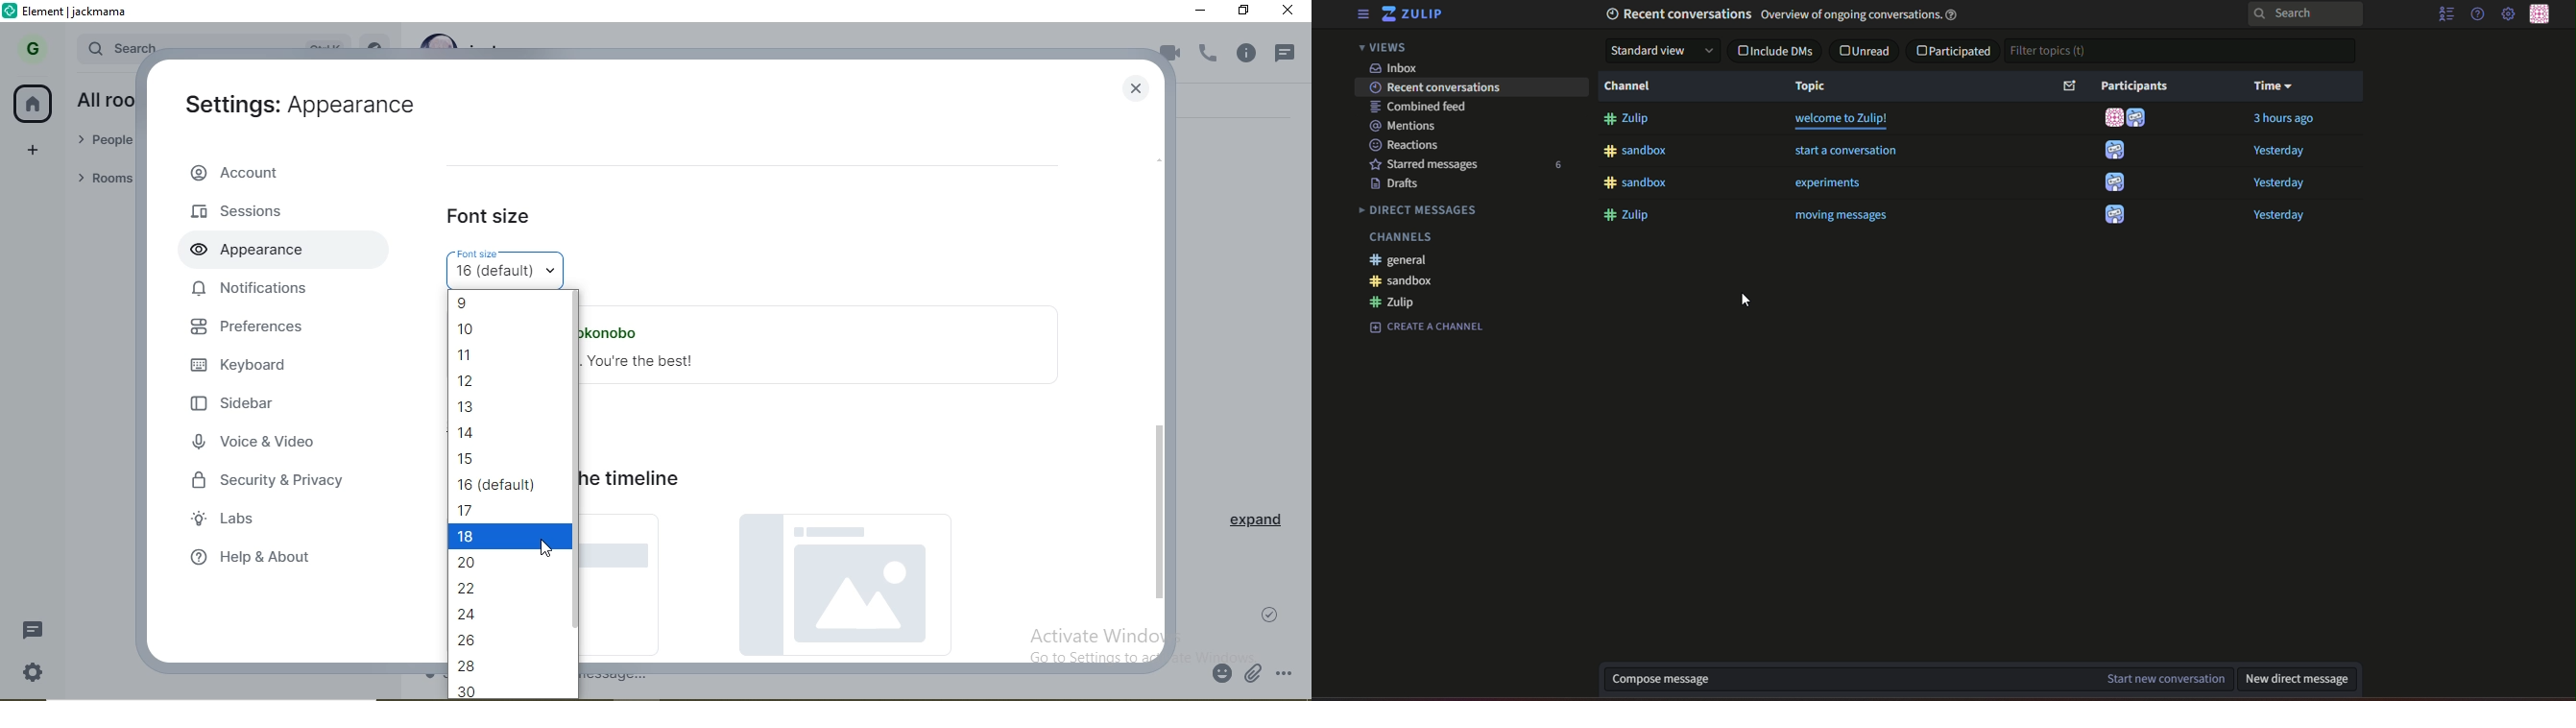  Describe the element at coordinates (1739, 299) in the screenshot. I see `cursor` at that location.